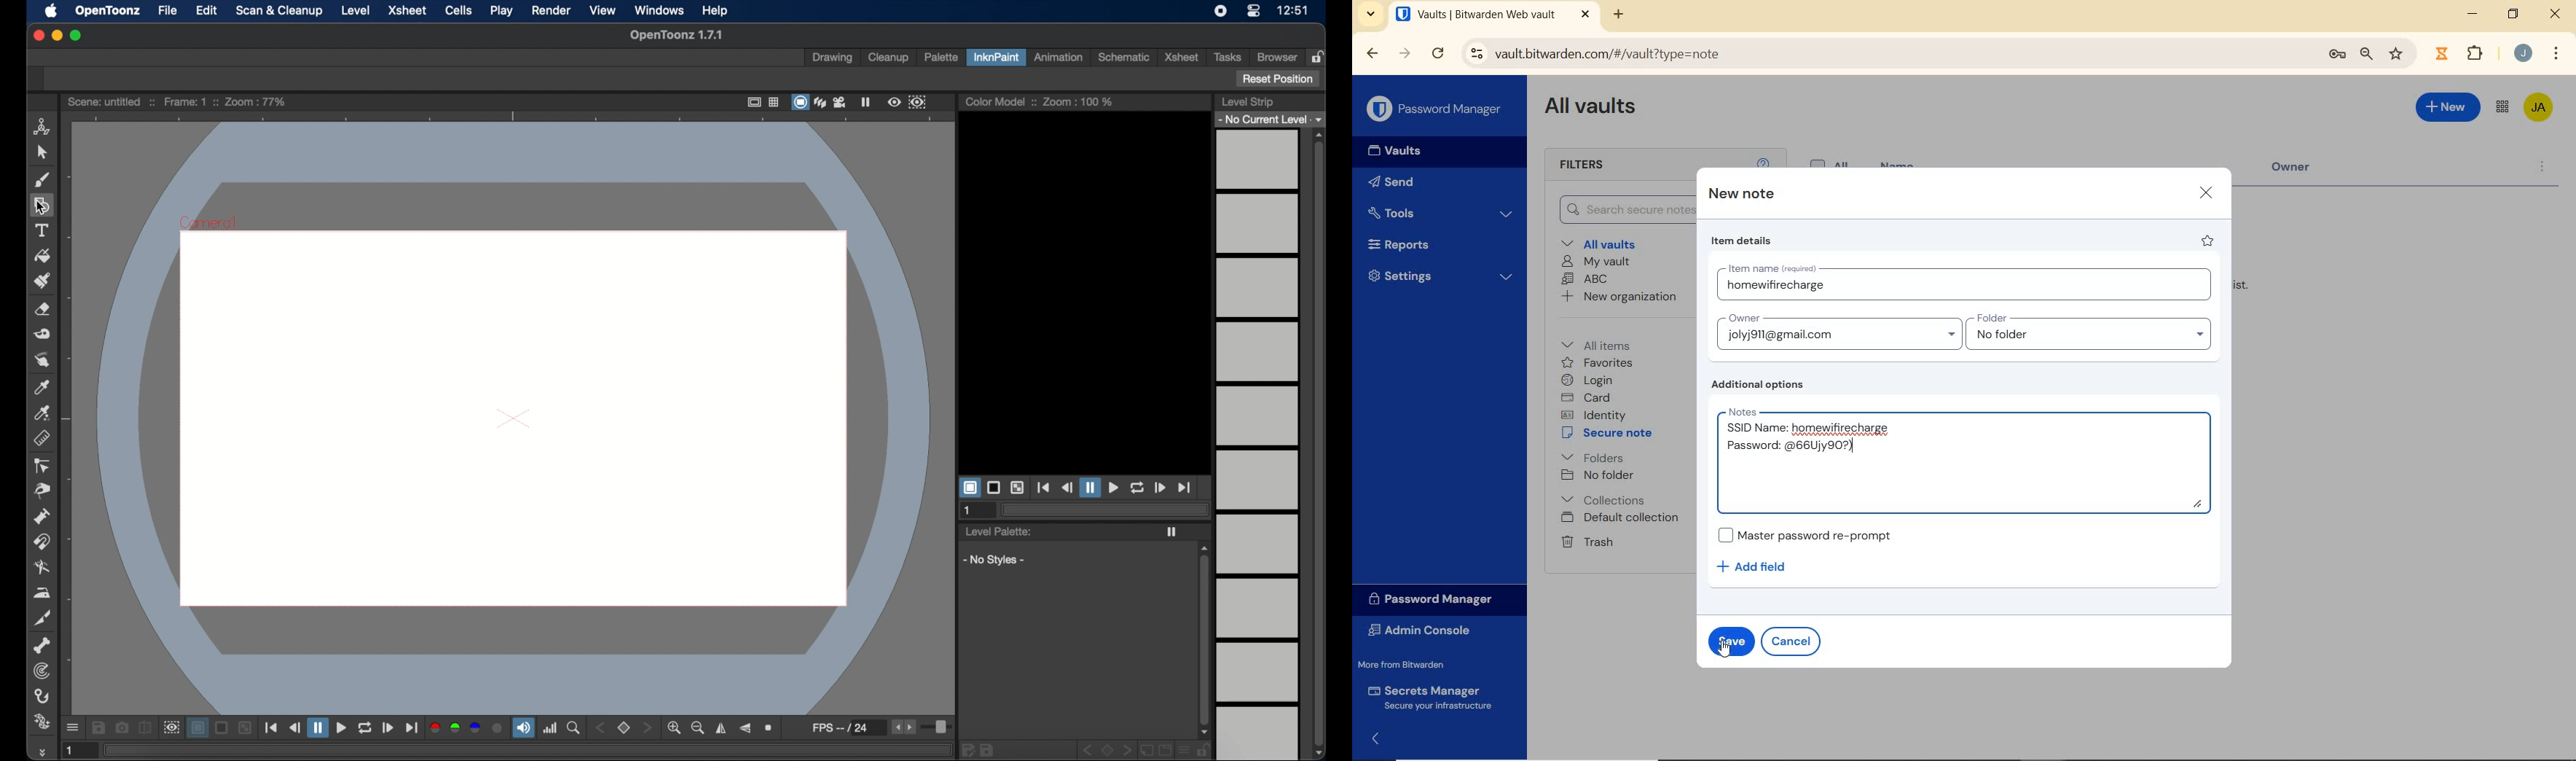 This screenshot has height=784, width=2576. I want to click on zoom, so click(2367, 55).